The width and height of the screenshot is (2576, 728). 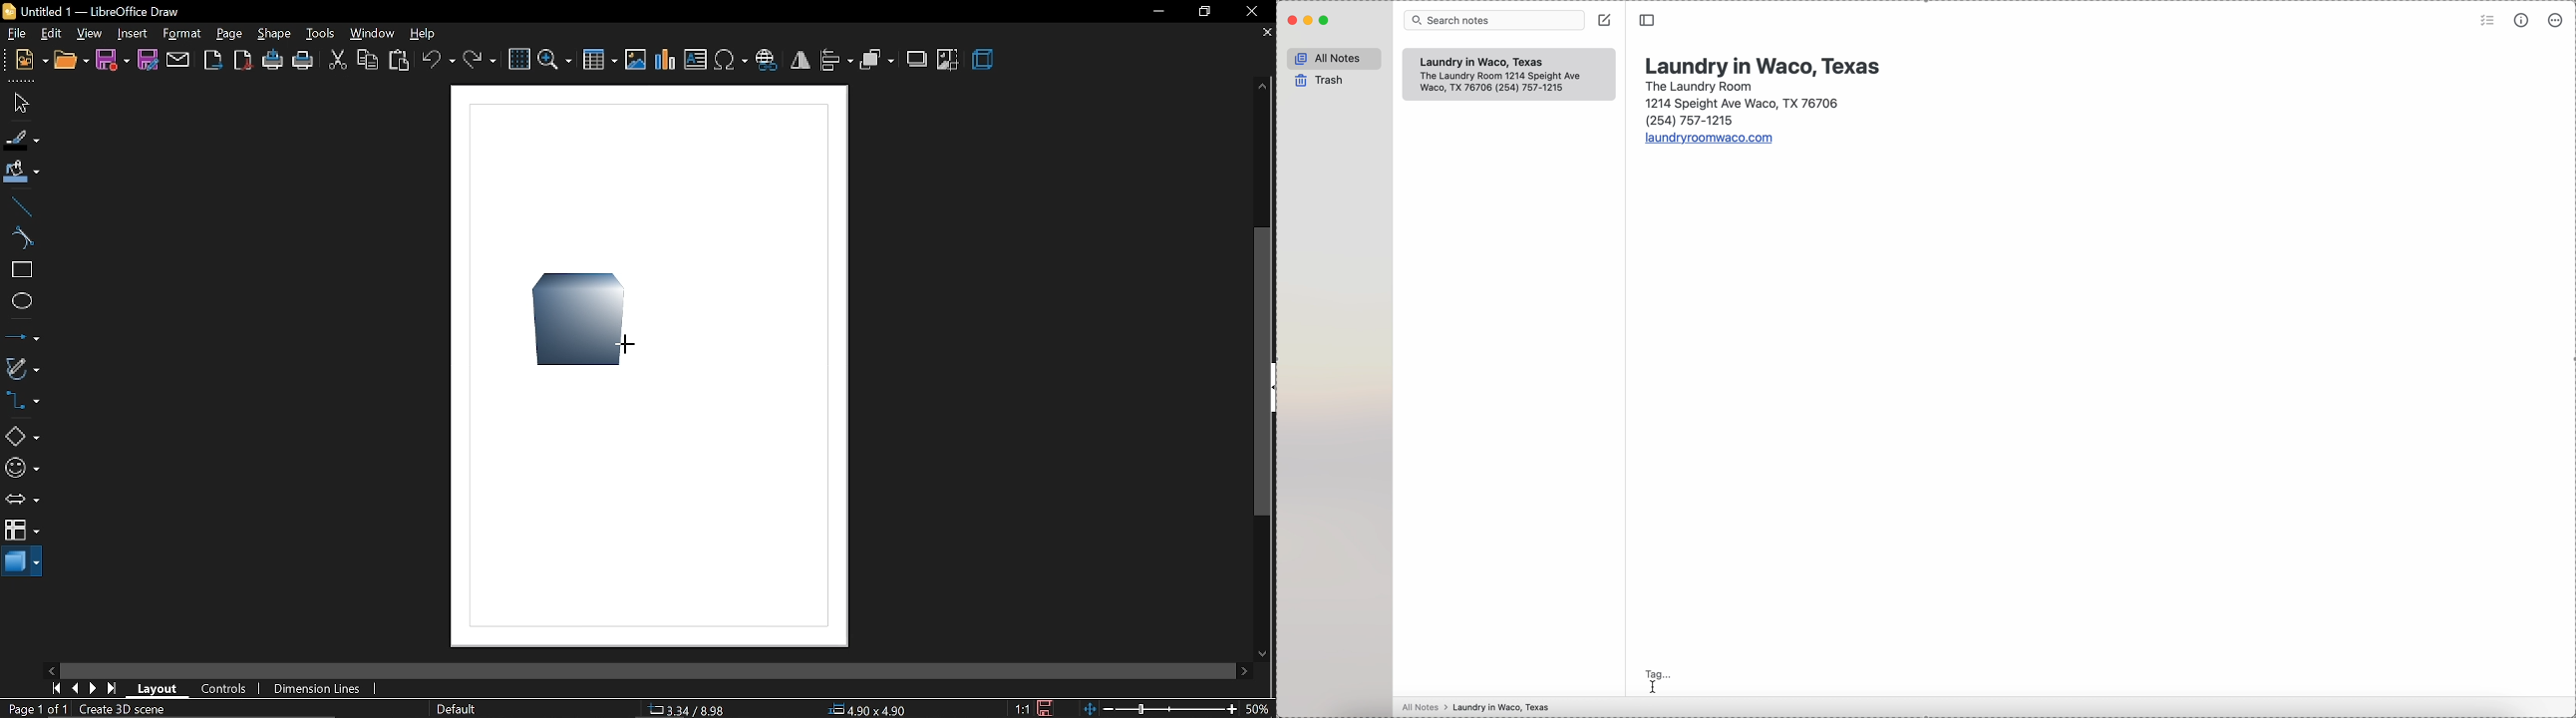 I want to click on Untitled 1 — LibreOffice Draw, so click(x=99, y=12).